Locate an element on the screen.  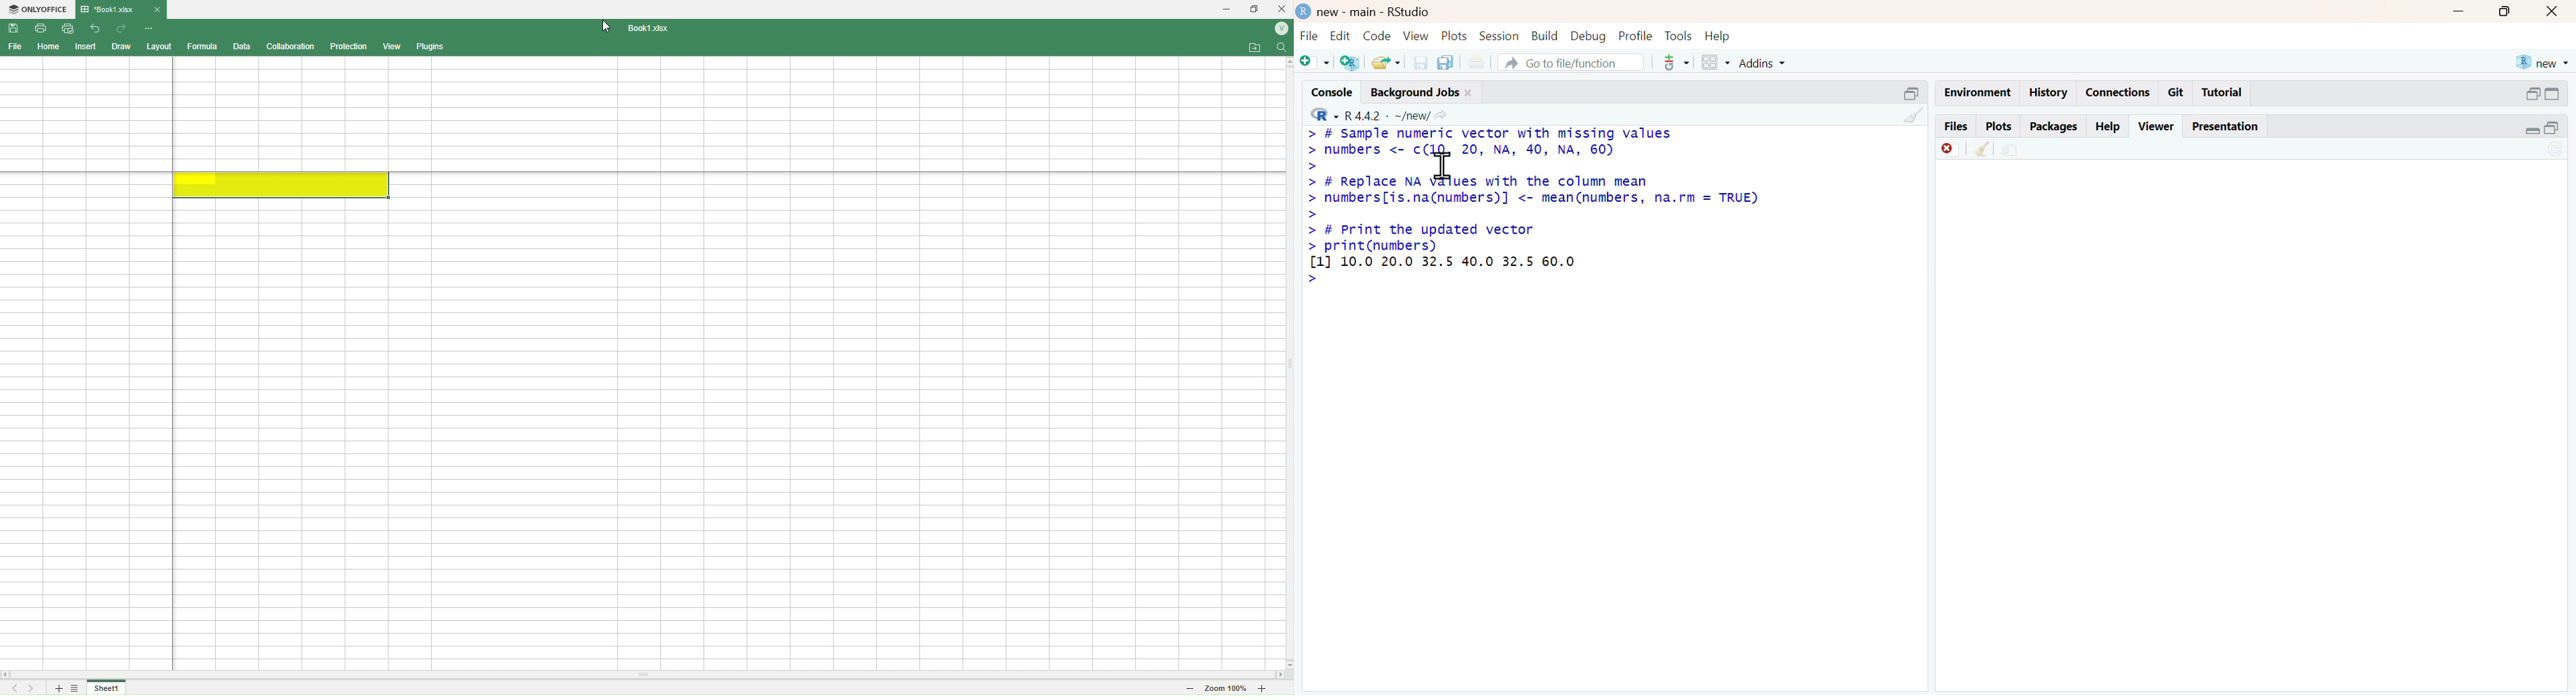
Open file location is located at coordinates (1255, 47).